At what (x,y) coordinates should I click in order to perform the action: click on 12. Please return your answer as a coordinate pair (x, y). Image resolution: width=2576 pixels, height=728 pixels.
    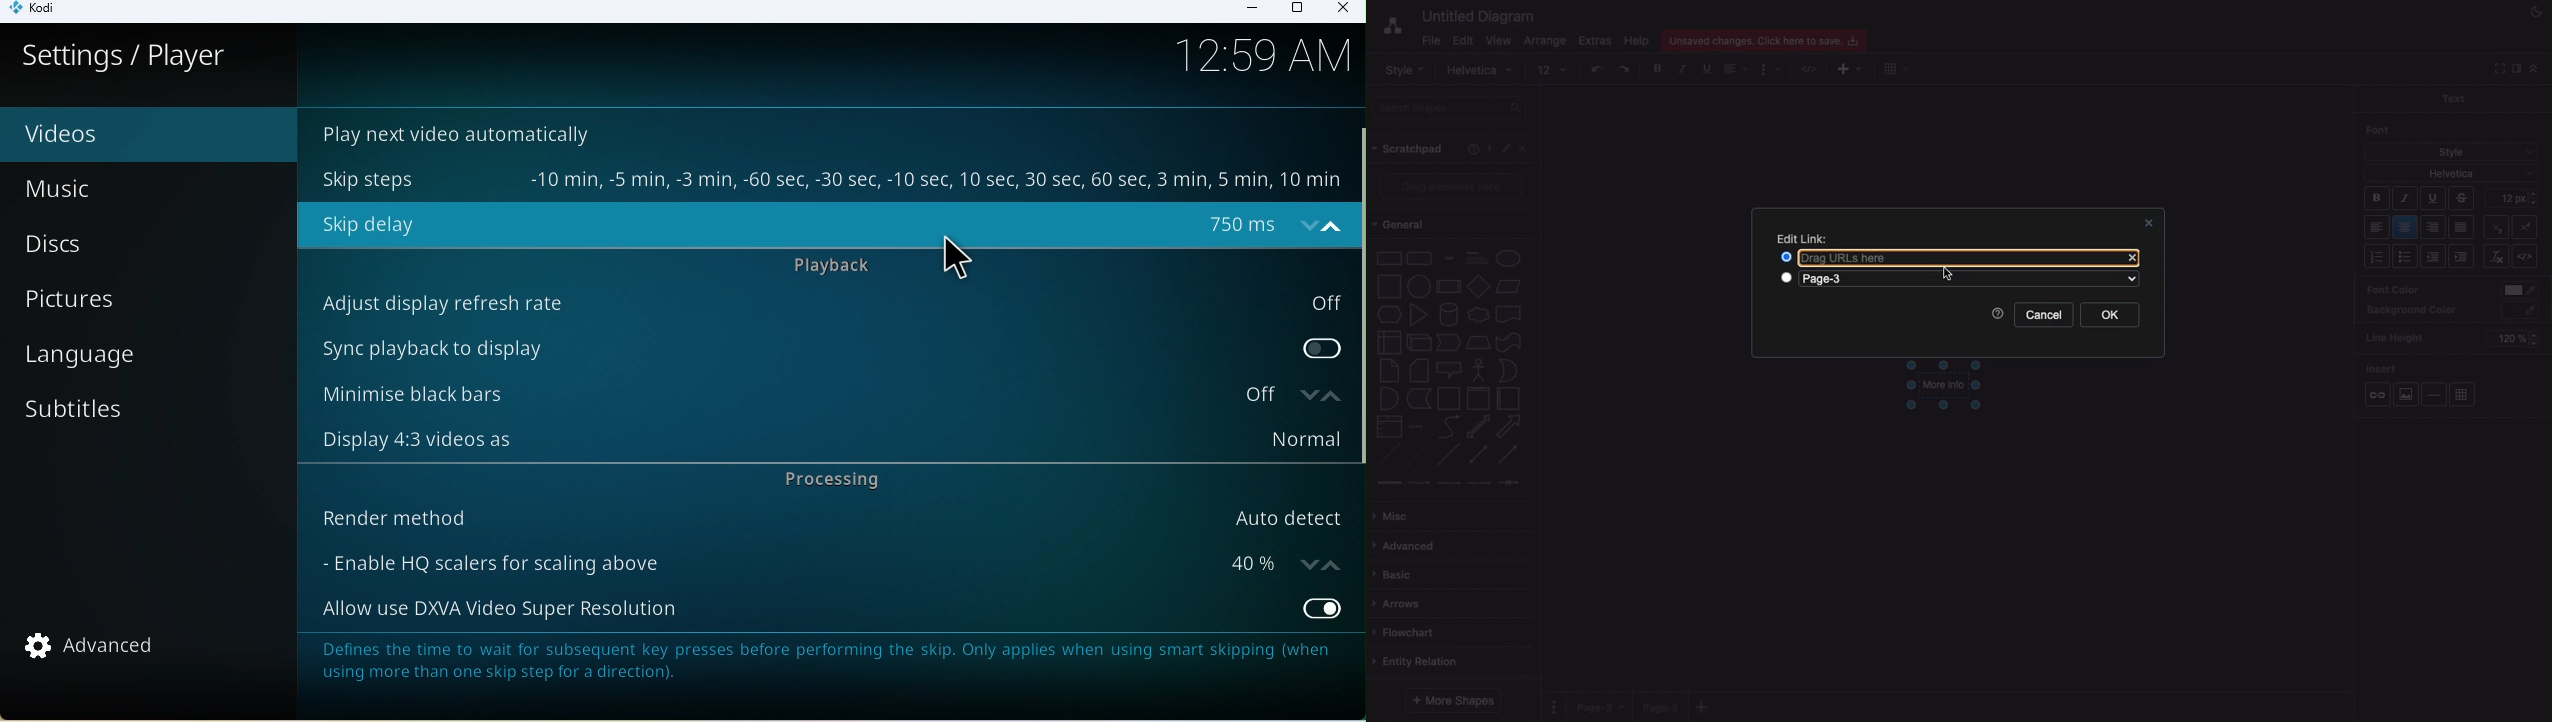
    Looking at the image, I should click on (1553, 70).